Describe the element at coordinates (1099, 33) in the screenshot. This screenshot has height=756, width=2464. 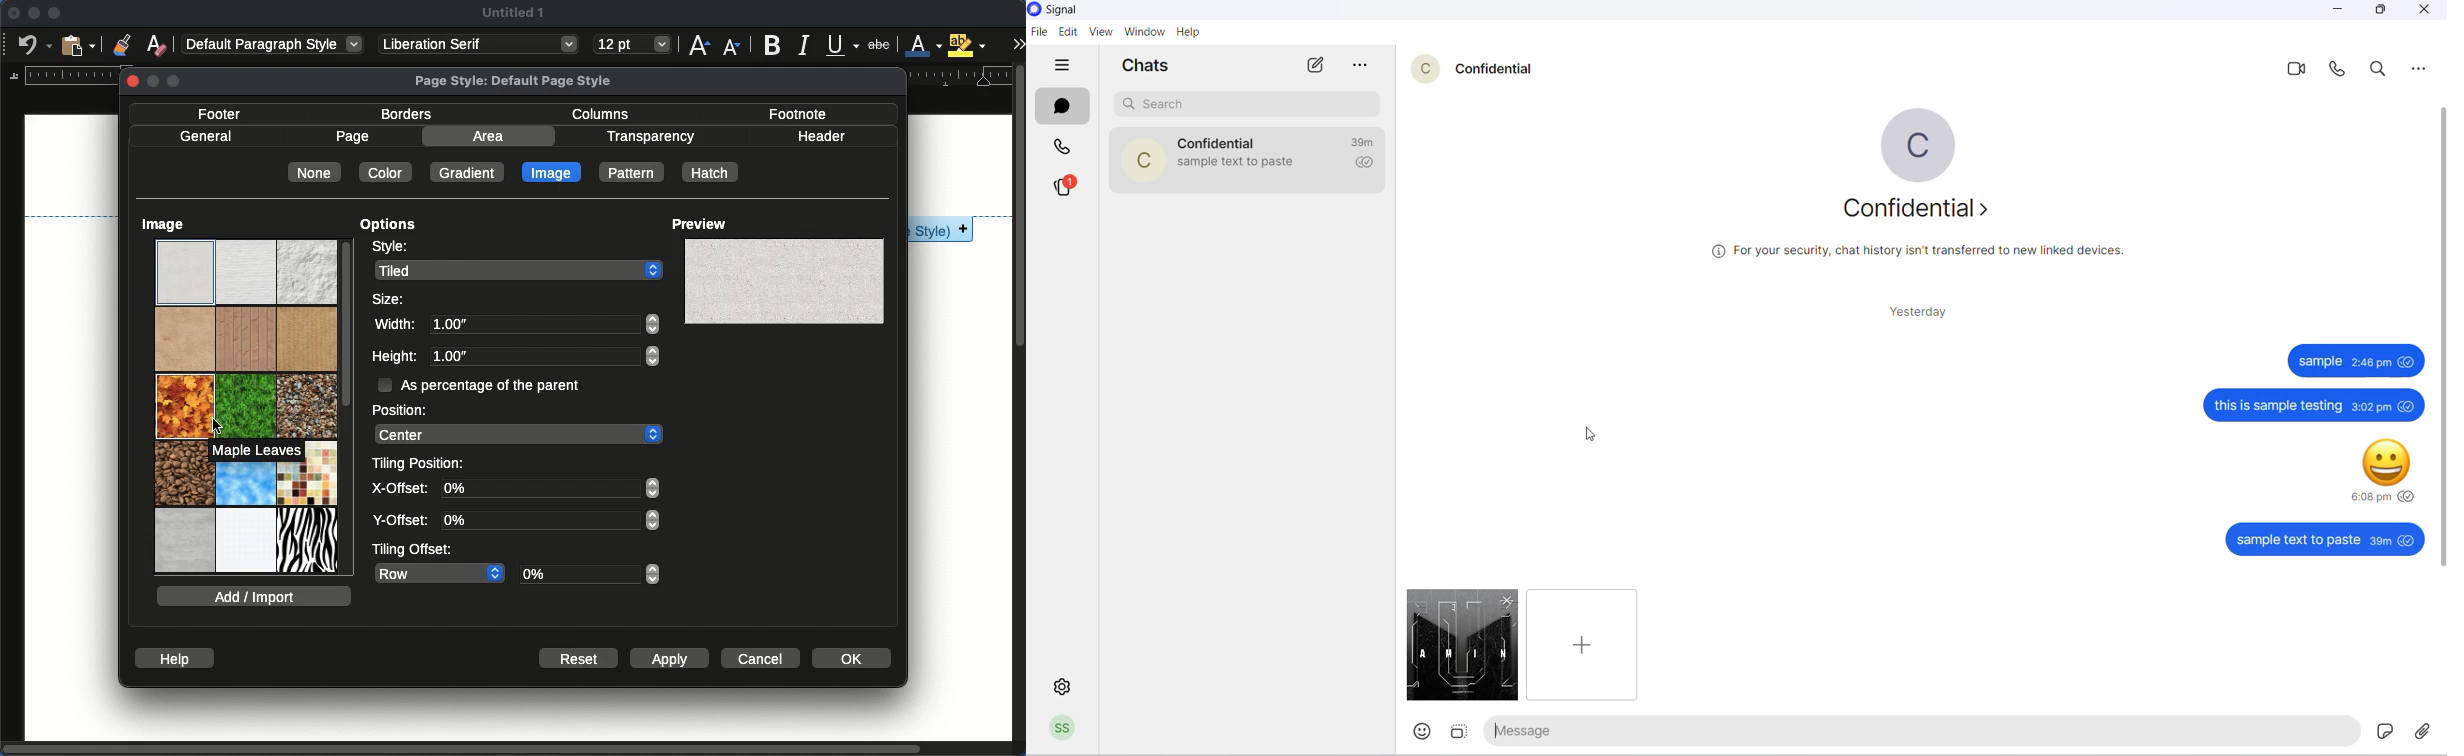
I see `view` at that location.